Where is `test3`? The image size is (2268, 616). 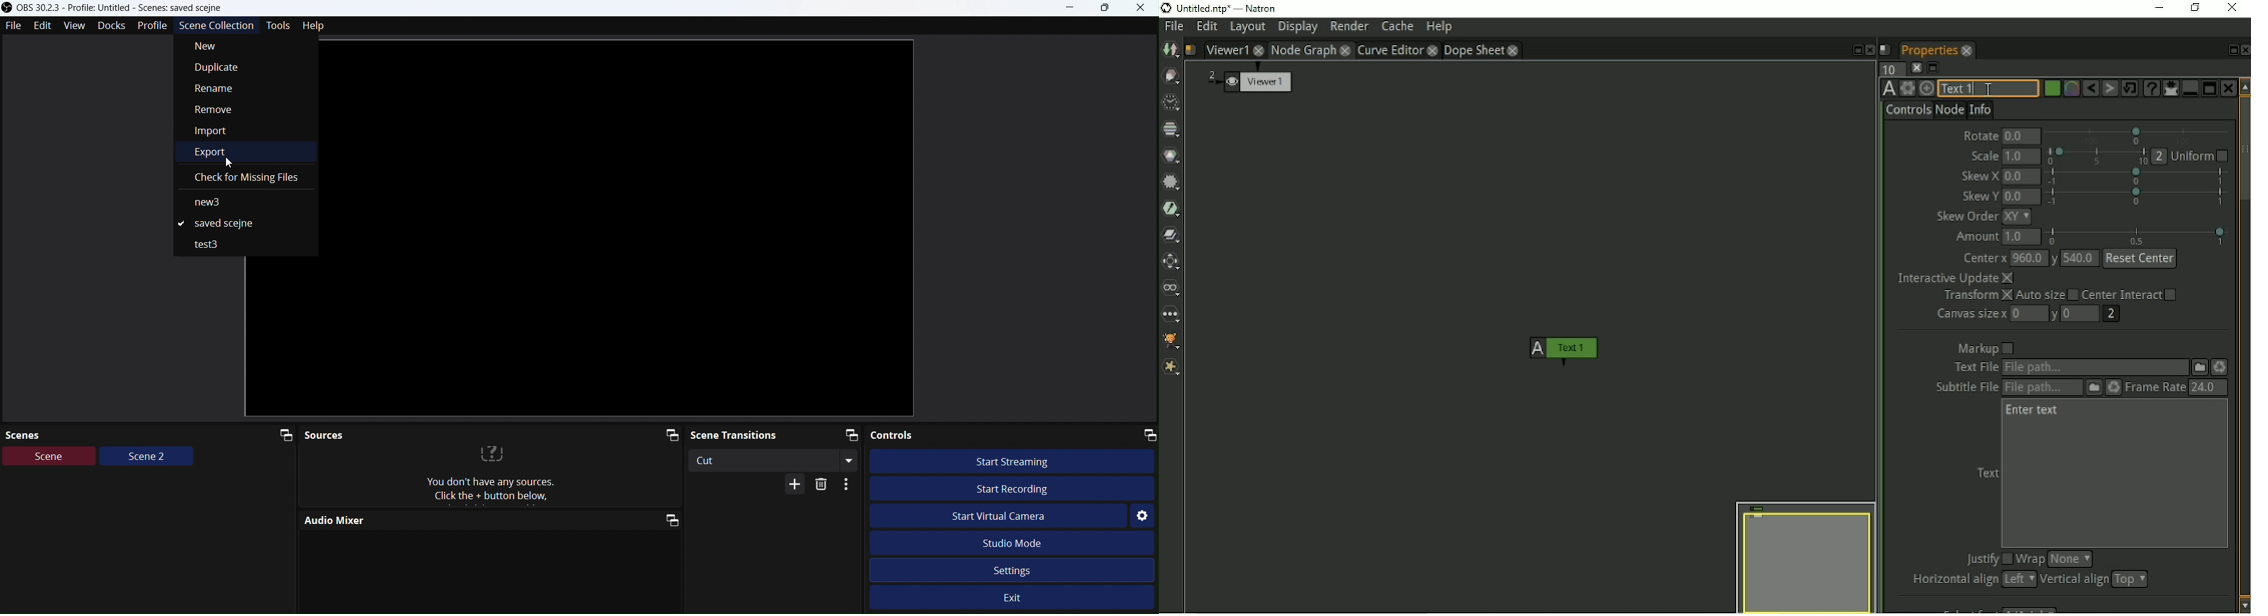 test3 is located at coordinates (206, 245).